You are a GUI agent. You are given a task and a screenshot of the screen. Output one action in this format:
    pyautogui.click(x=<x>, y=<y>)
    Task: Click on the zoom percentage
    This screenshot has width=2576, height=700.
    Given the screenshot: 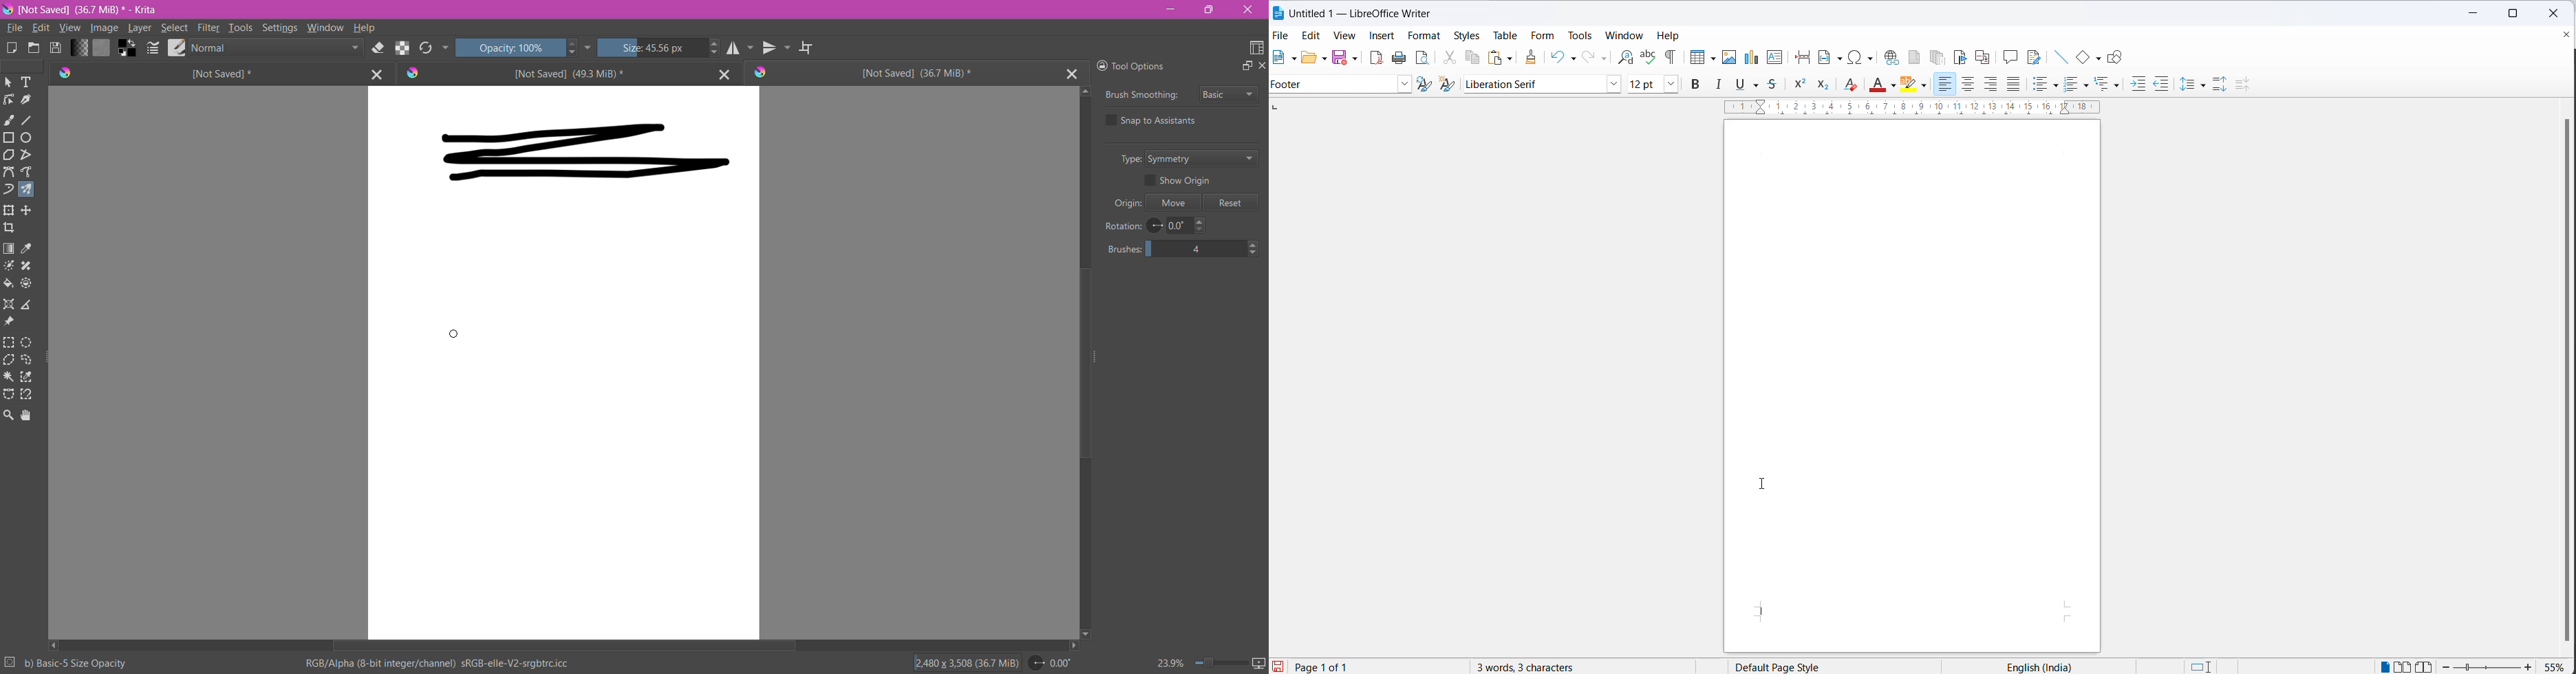 What is the action you would take?
    pyautogui.click(x=2557, y=666)
    